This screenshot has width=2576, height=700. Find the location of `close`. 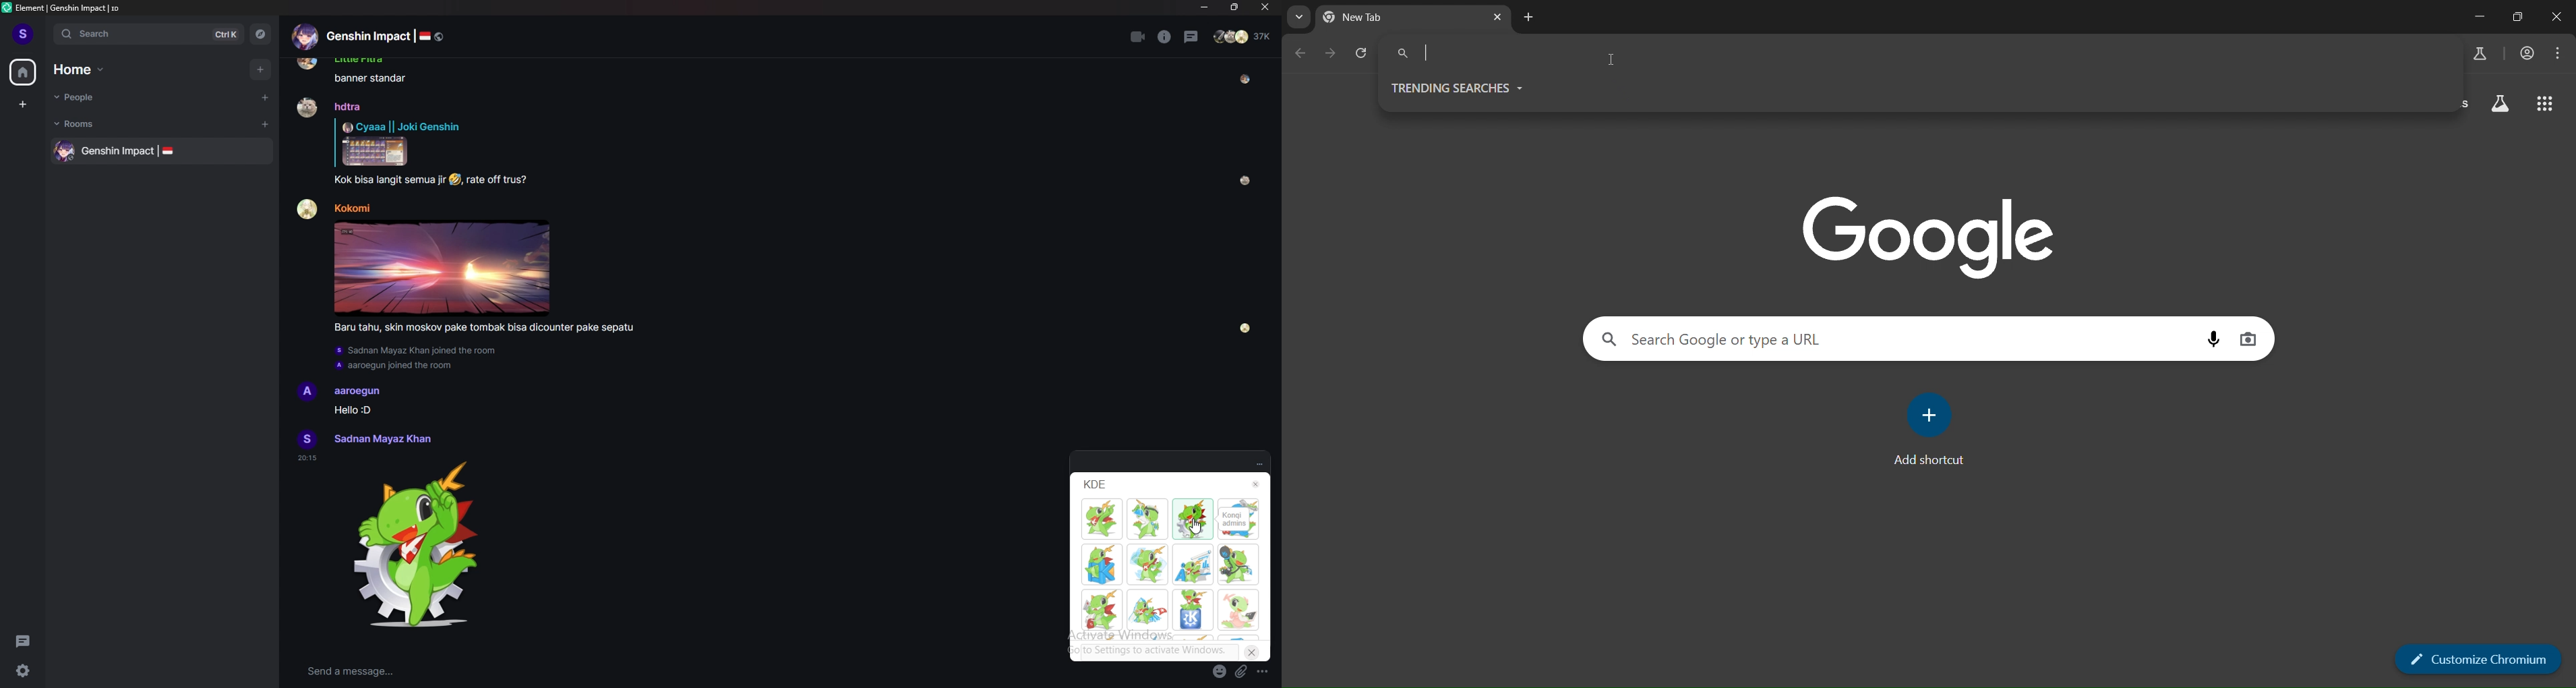

close is located at coordinates (2556, 16).